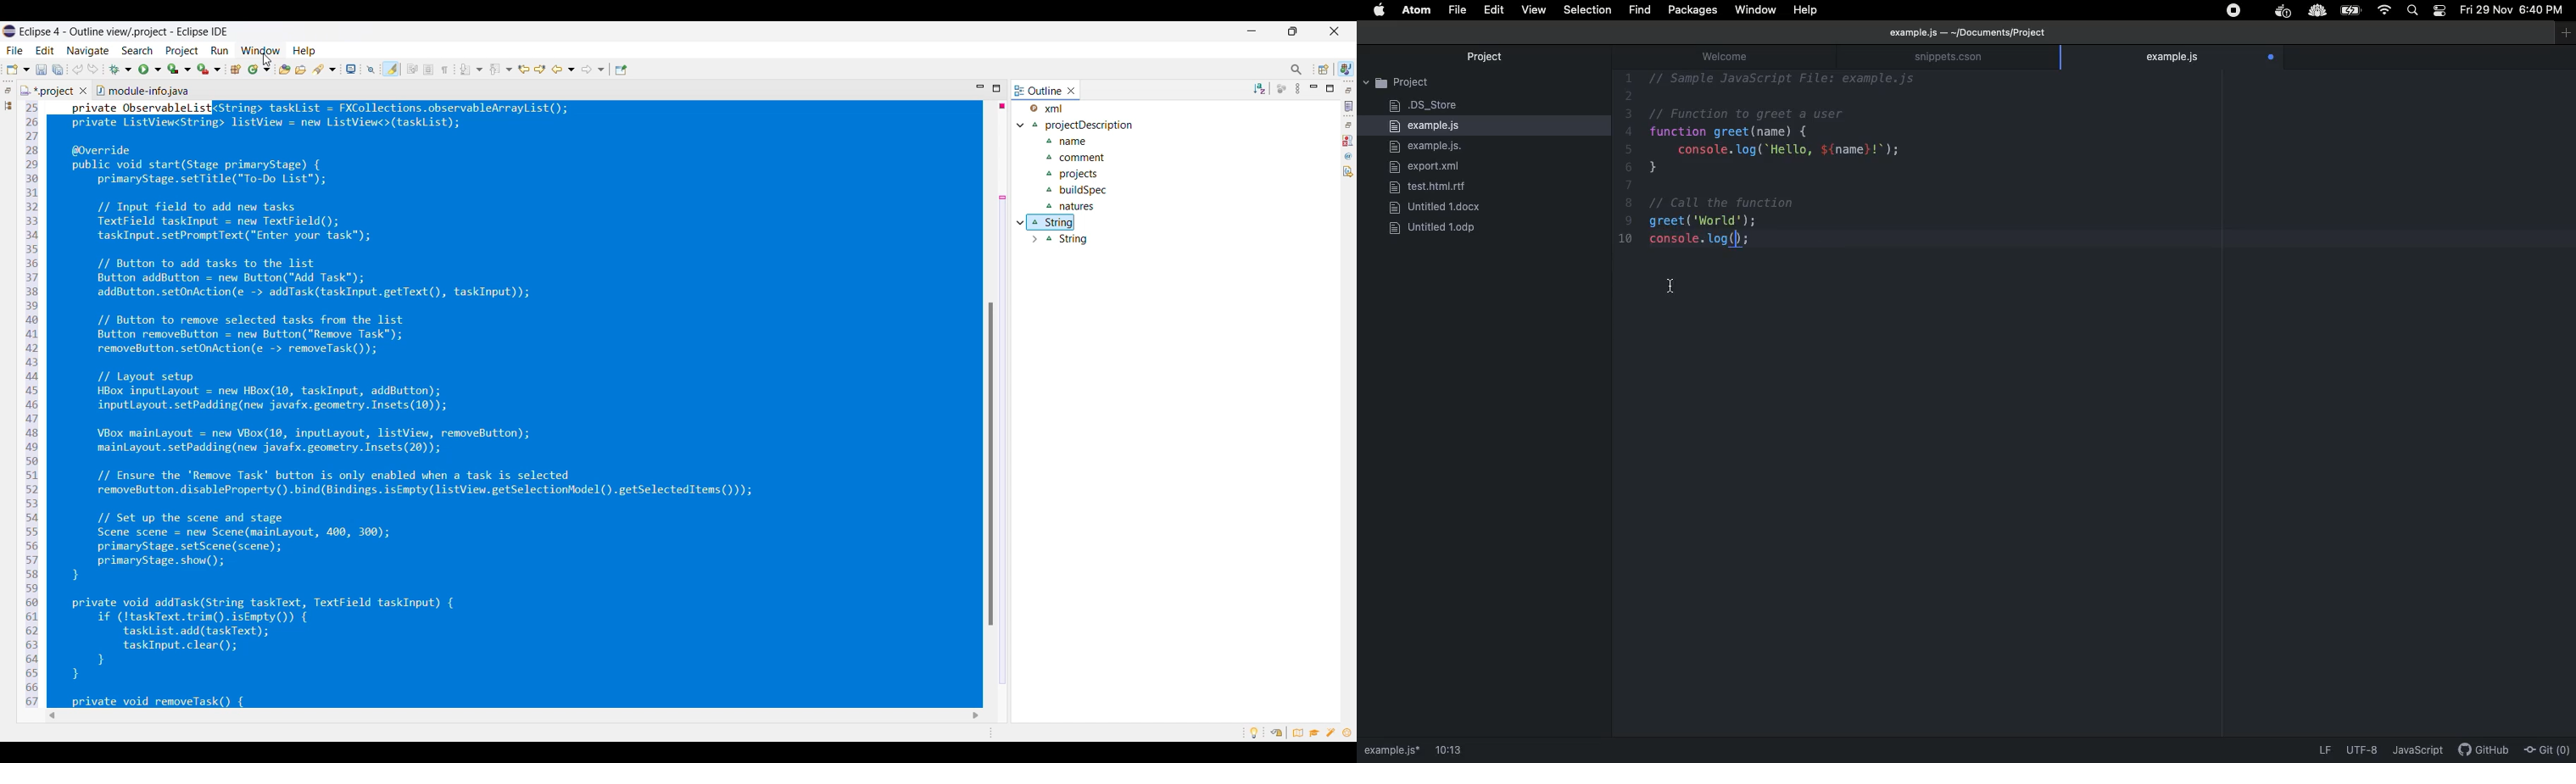  I want to click on extension, so click(2282, 12).